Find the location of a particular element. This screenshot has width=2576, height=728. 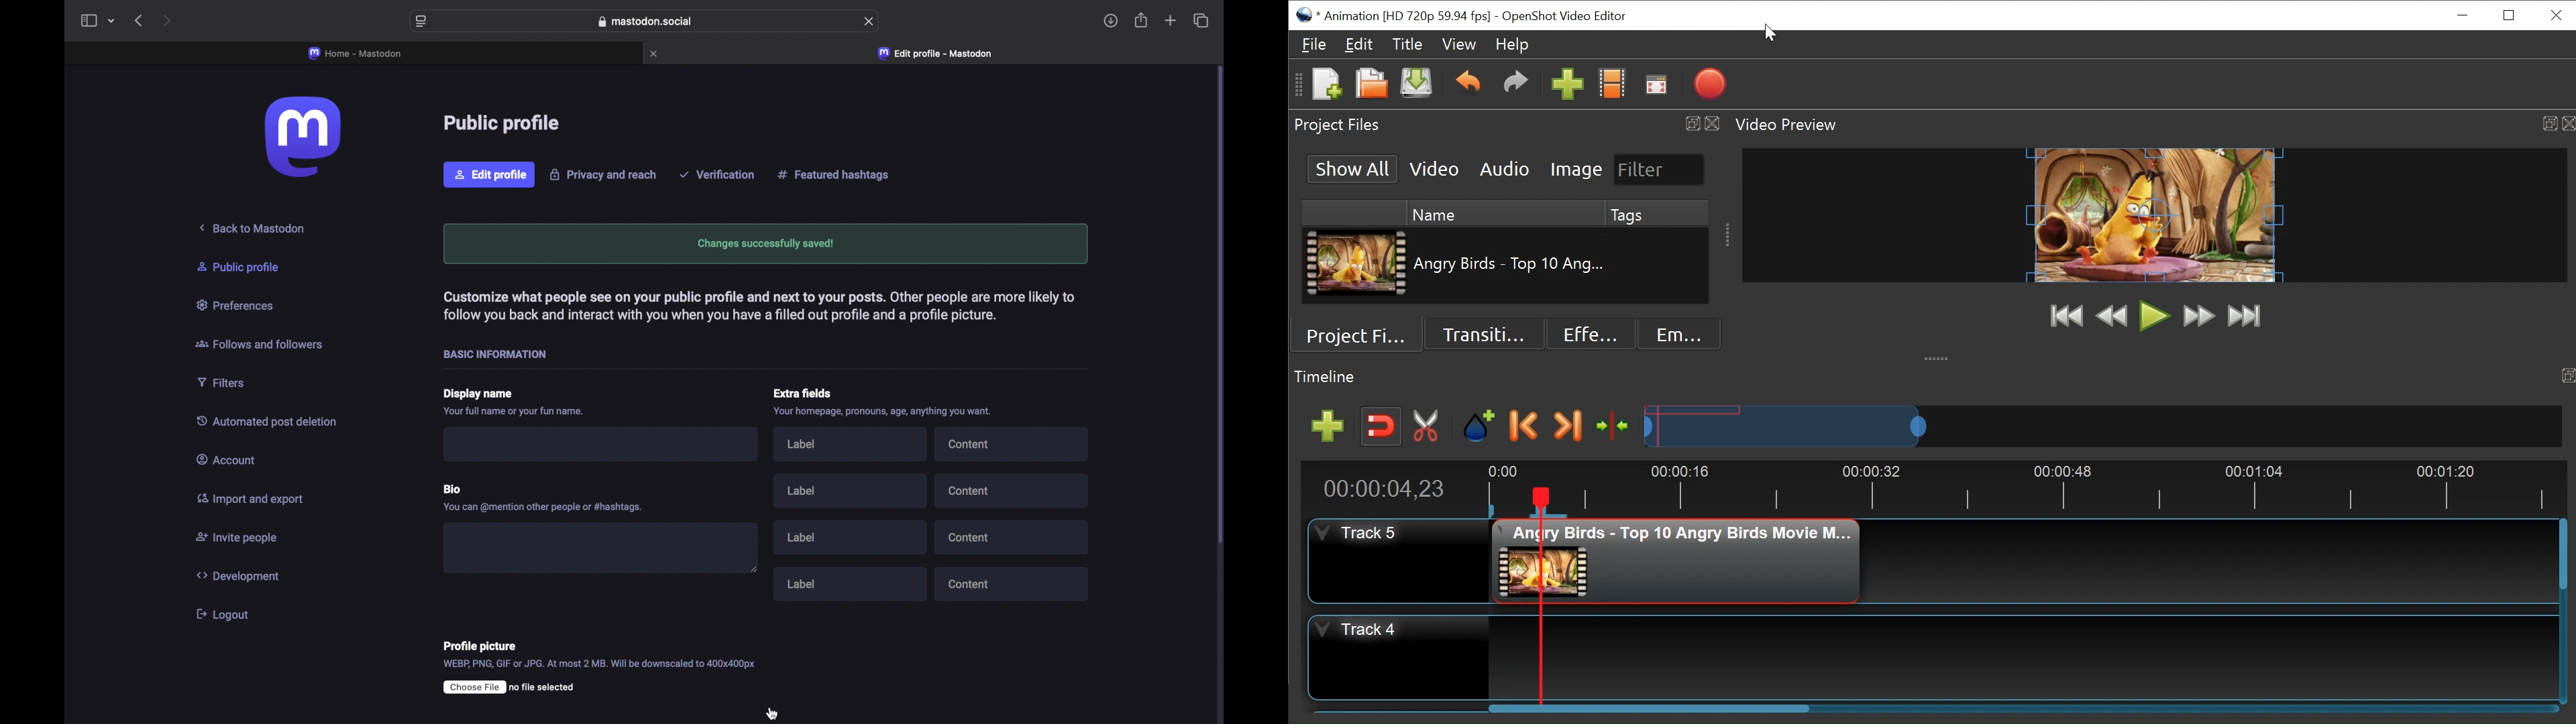

Account is located at coordinates (229, 461).